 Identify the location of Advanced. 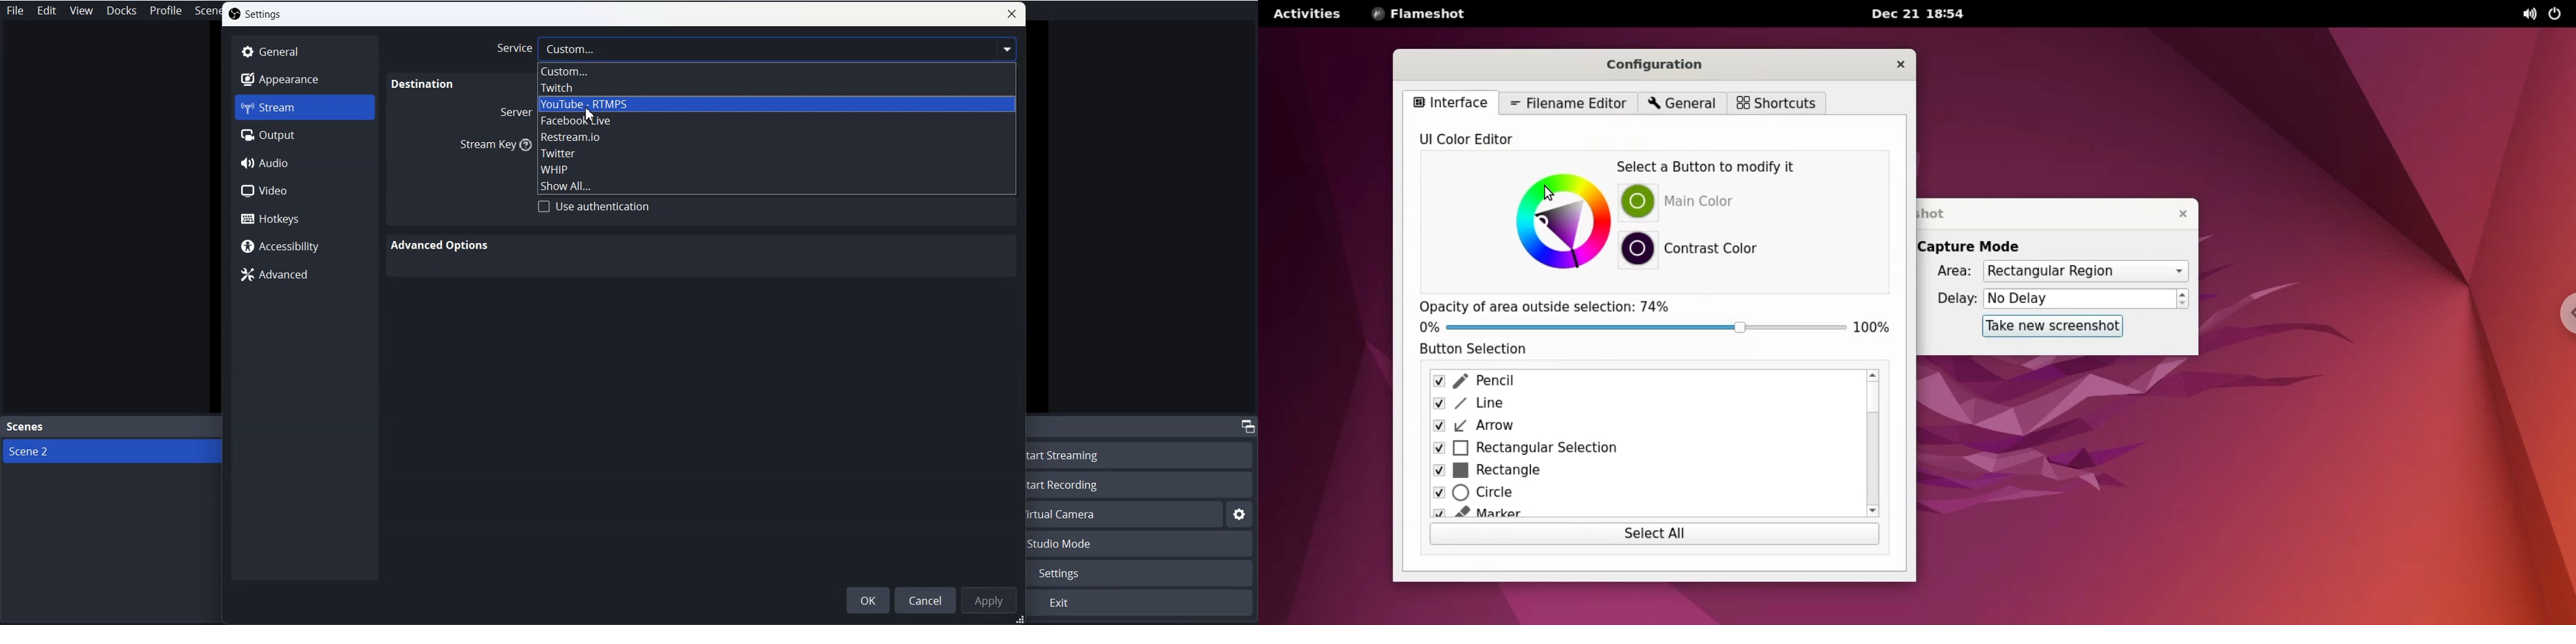
(303, 274).